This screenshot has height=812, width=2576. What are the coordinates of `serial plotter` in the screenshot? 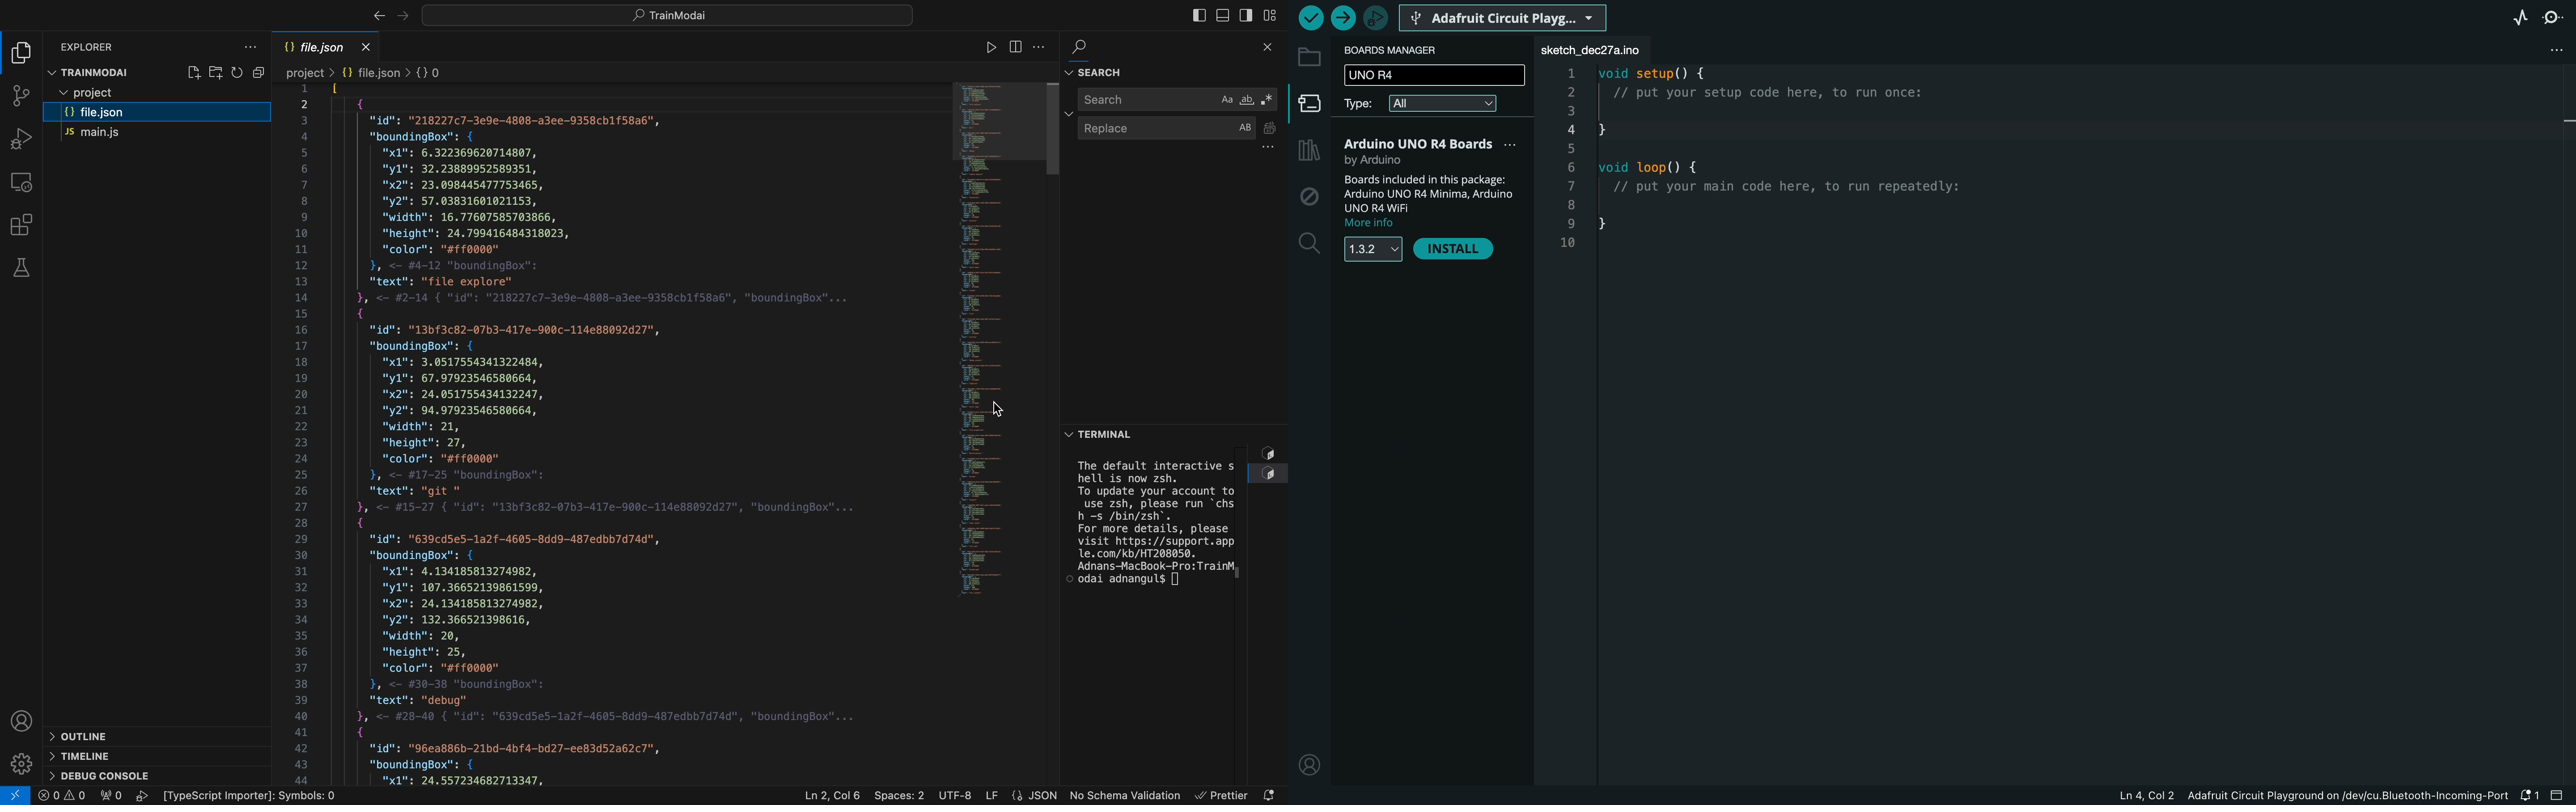 It's located at (2518, 20).